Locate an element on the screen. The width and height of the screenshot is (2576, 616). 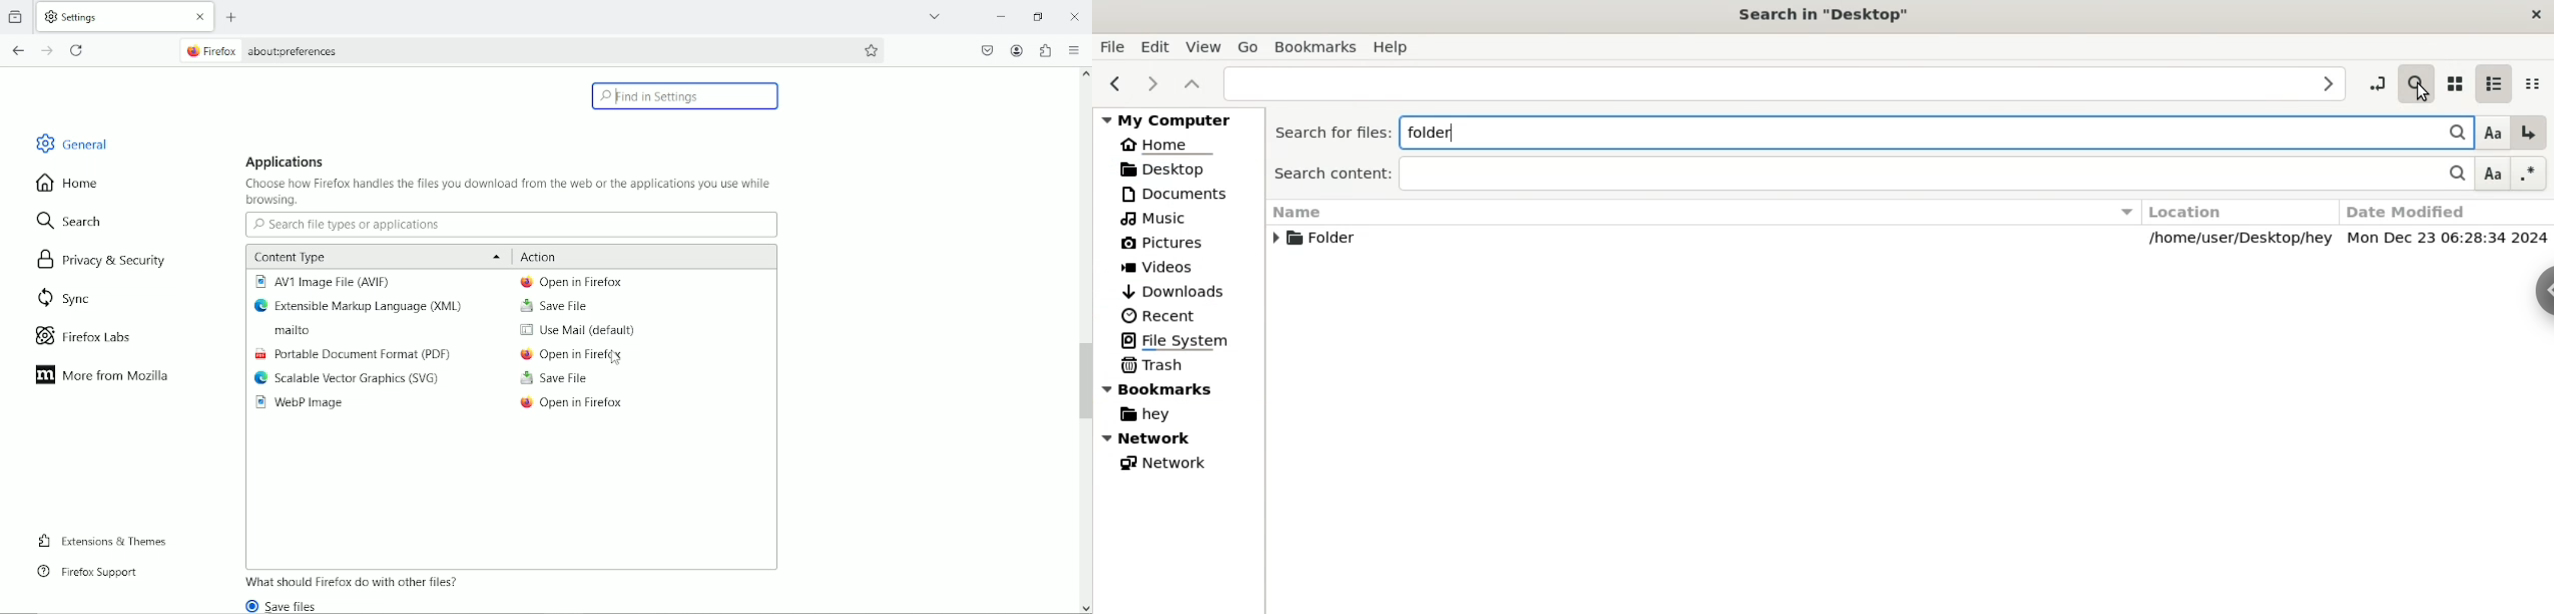
More from Mozilla is located at coordinates (102, 375).